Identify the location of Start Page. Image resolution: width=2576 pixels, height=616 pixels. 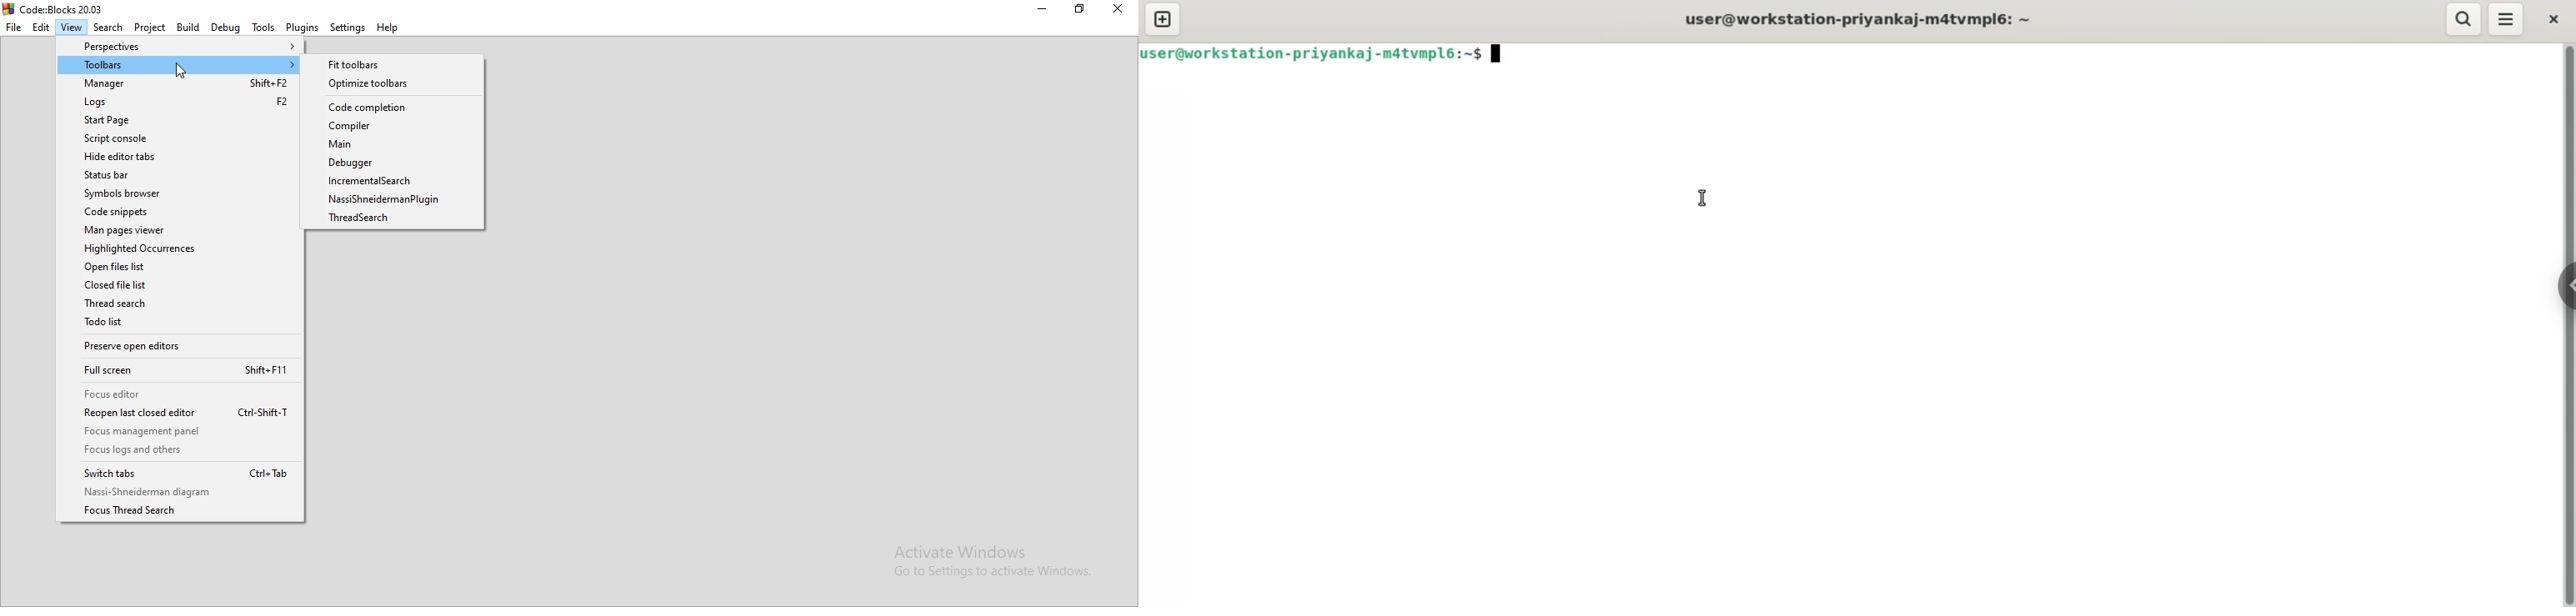
(179, 120).